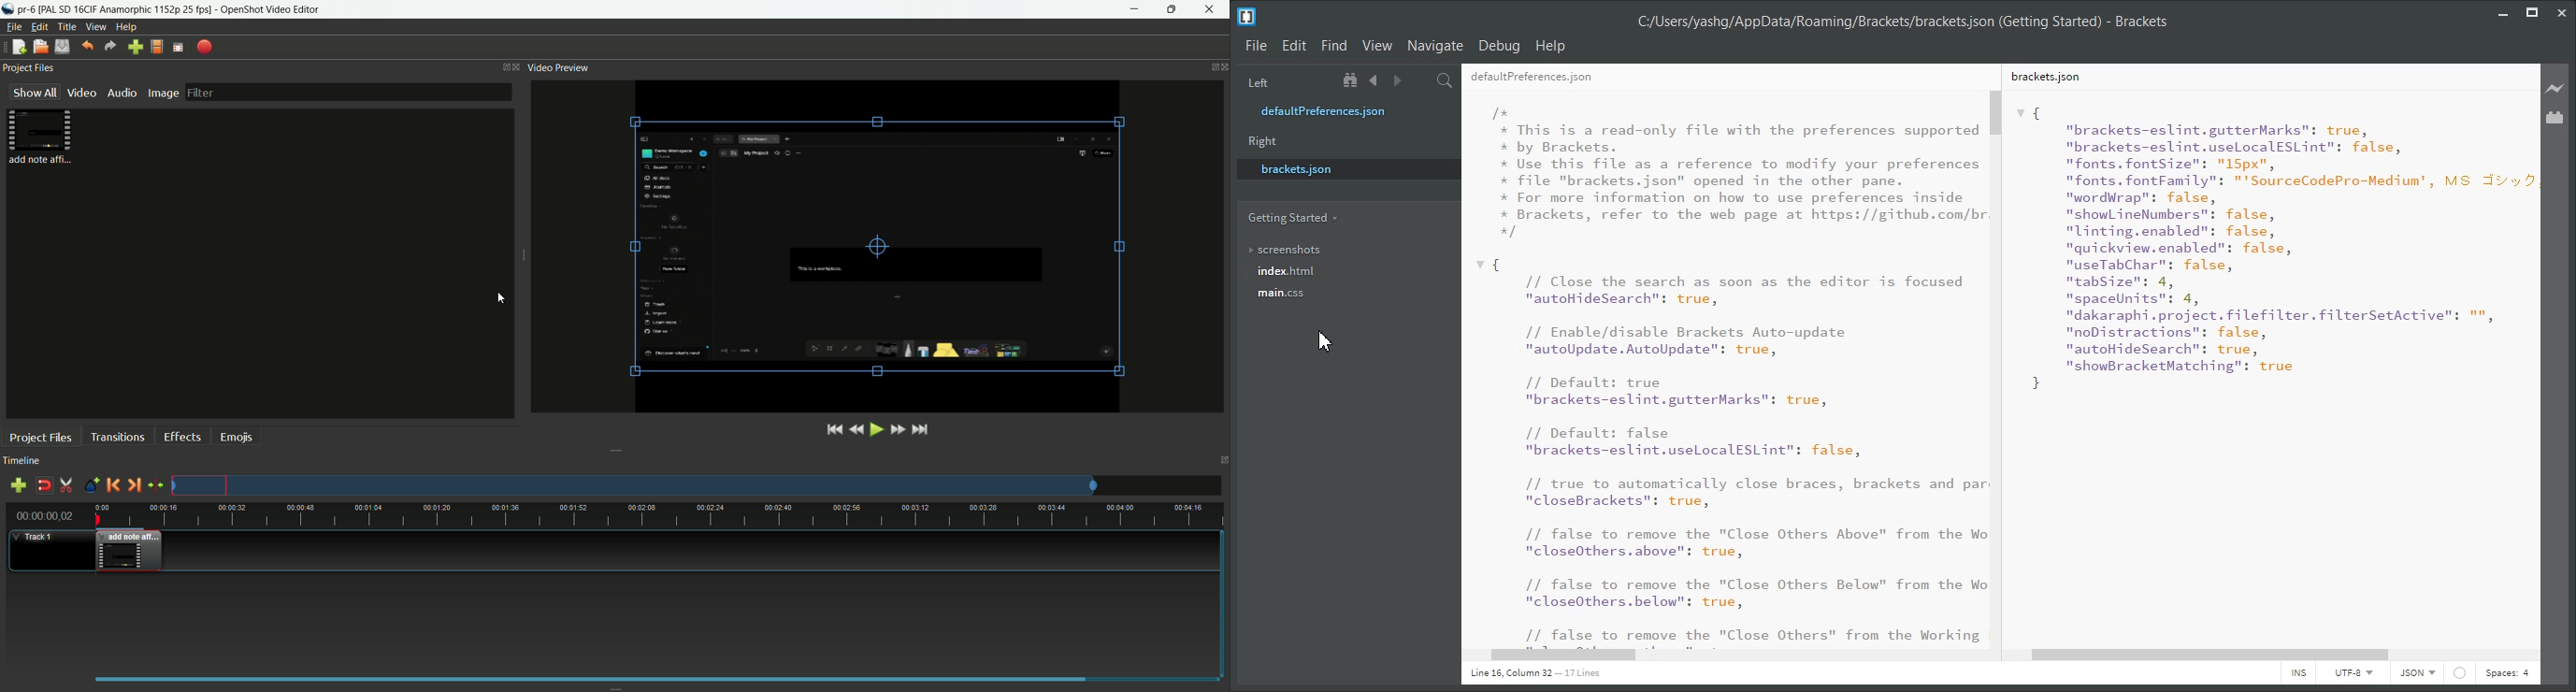 This screenshot has height=700, width=2576. What do you see at coordinates (1725, 656) in the screenshot?
I see `Horizontal Scroll Bar` at bounding box center [1725, 656].